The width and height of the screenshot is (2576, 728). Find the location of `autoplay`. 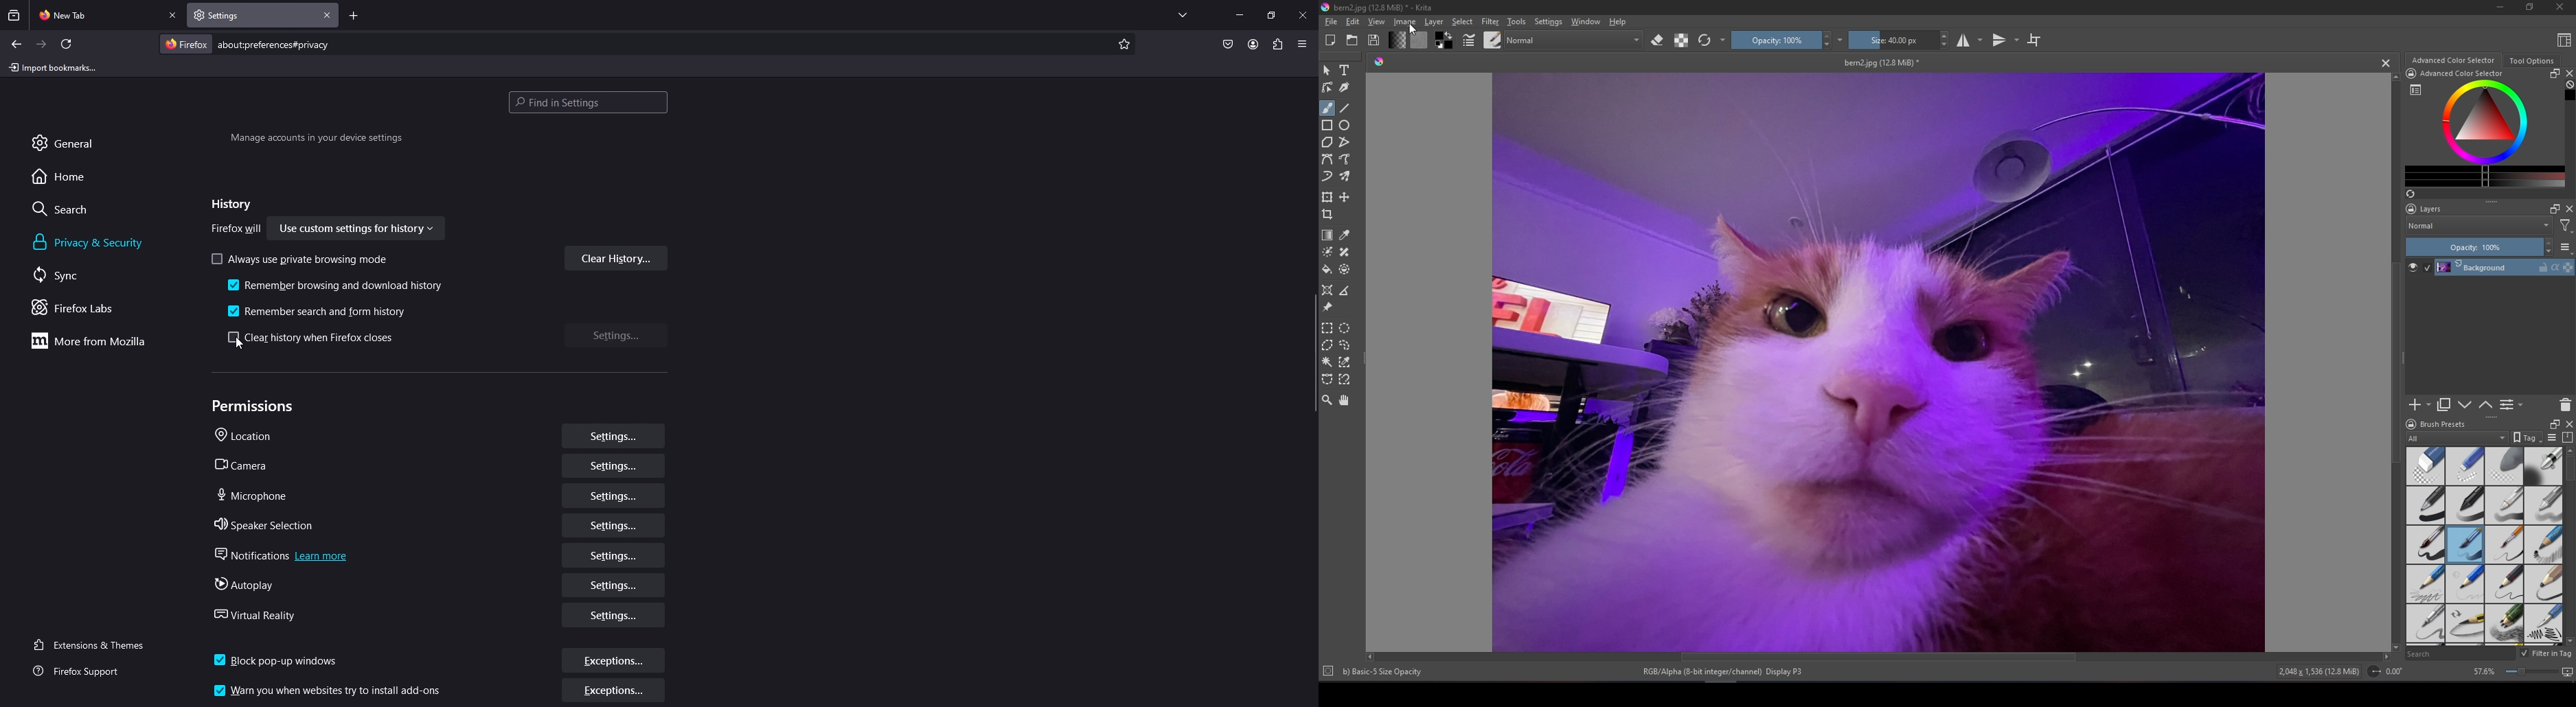

autoplay is located at coordinates (244, 583).